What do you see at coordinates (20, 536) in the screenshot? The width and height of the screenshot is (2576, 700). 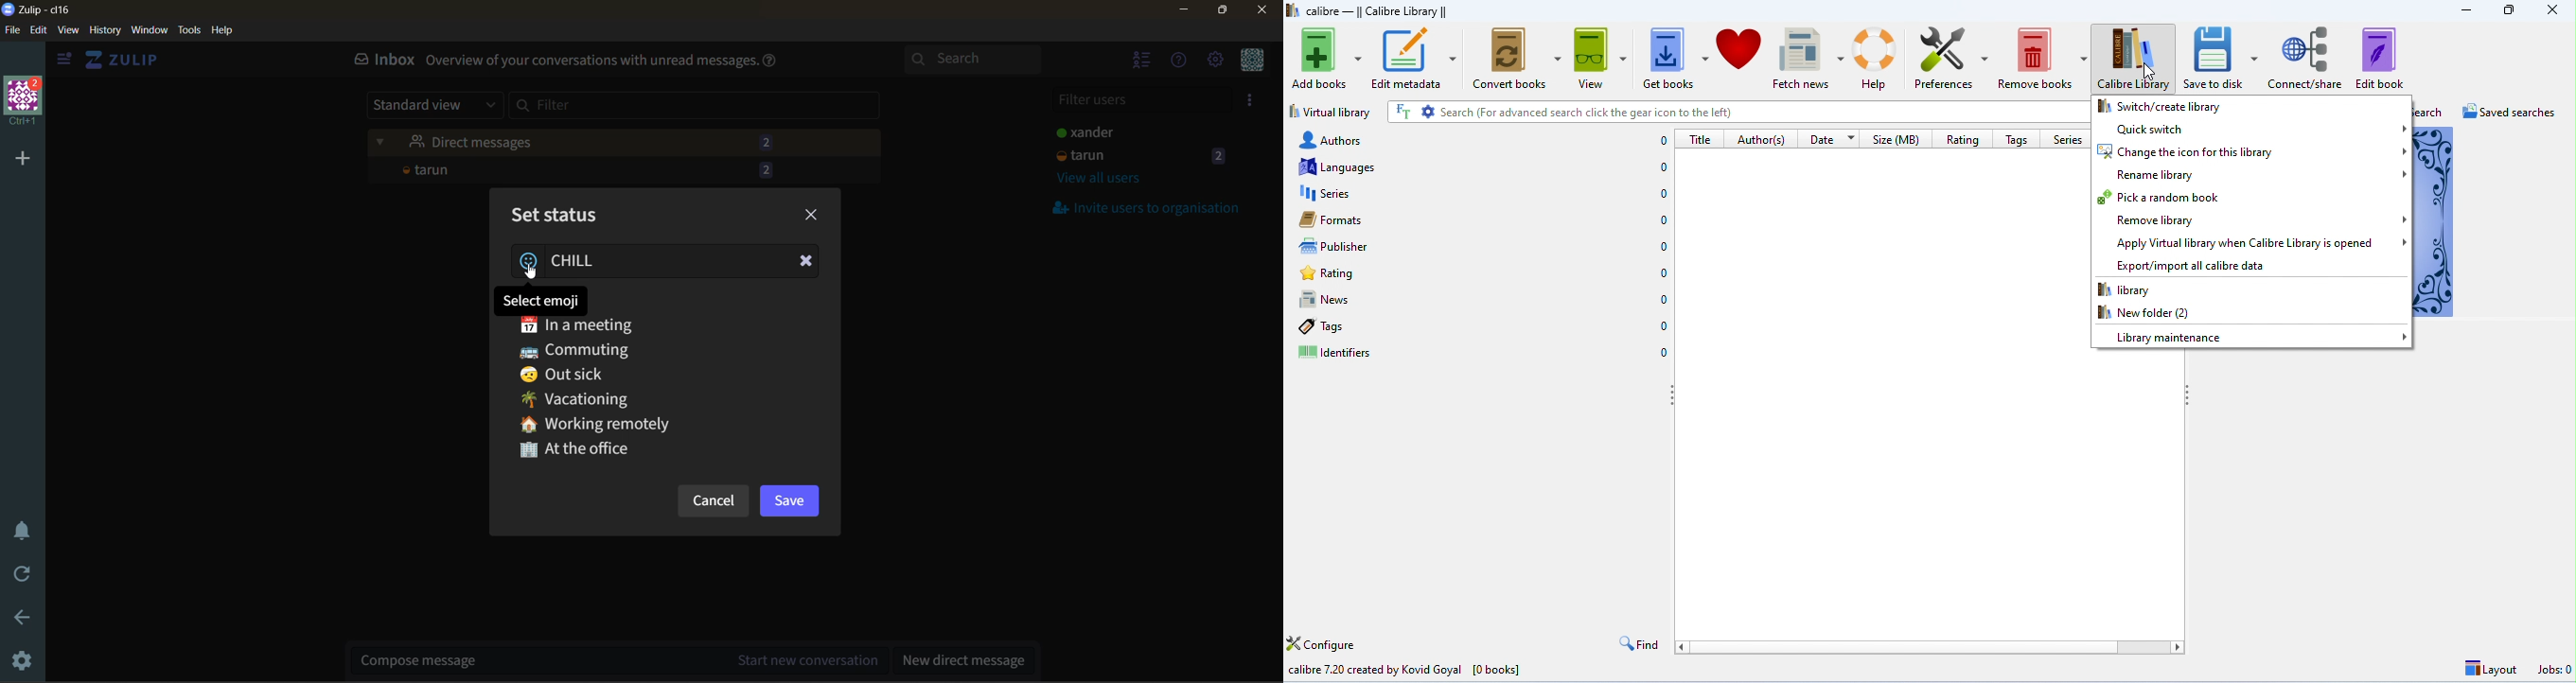 I see `enable do not disturb` at bounding box center [20, 536].